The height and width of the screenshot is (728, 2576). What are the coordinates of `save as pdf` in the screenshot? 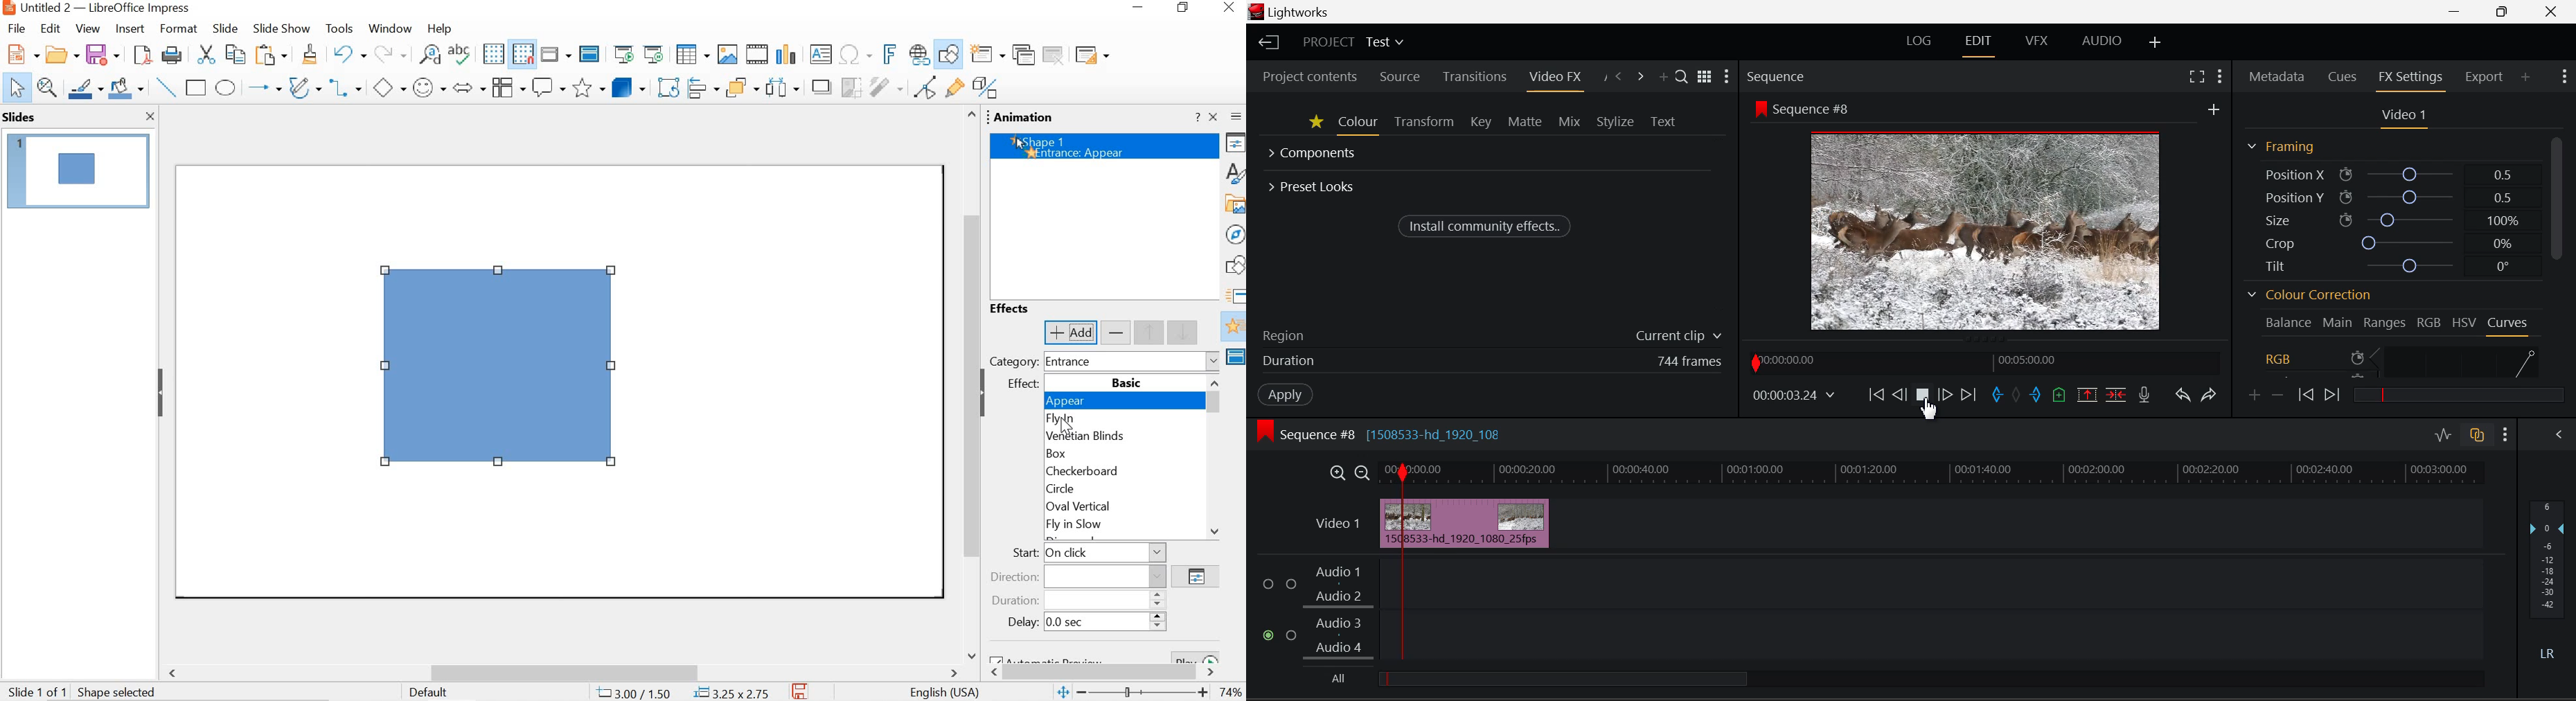 It's located at (142, 55).